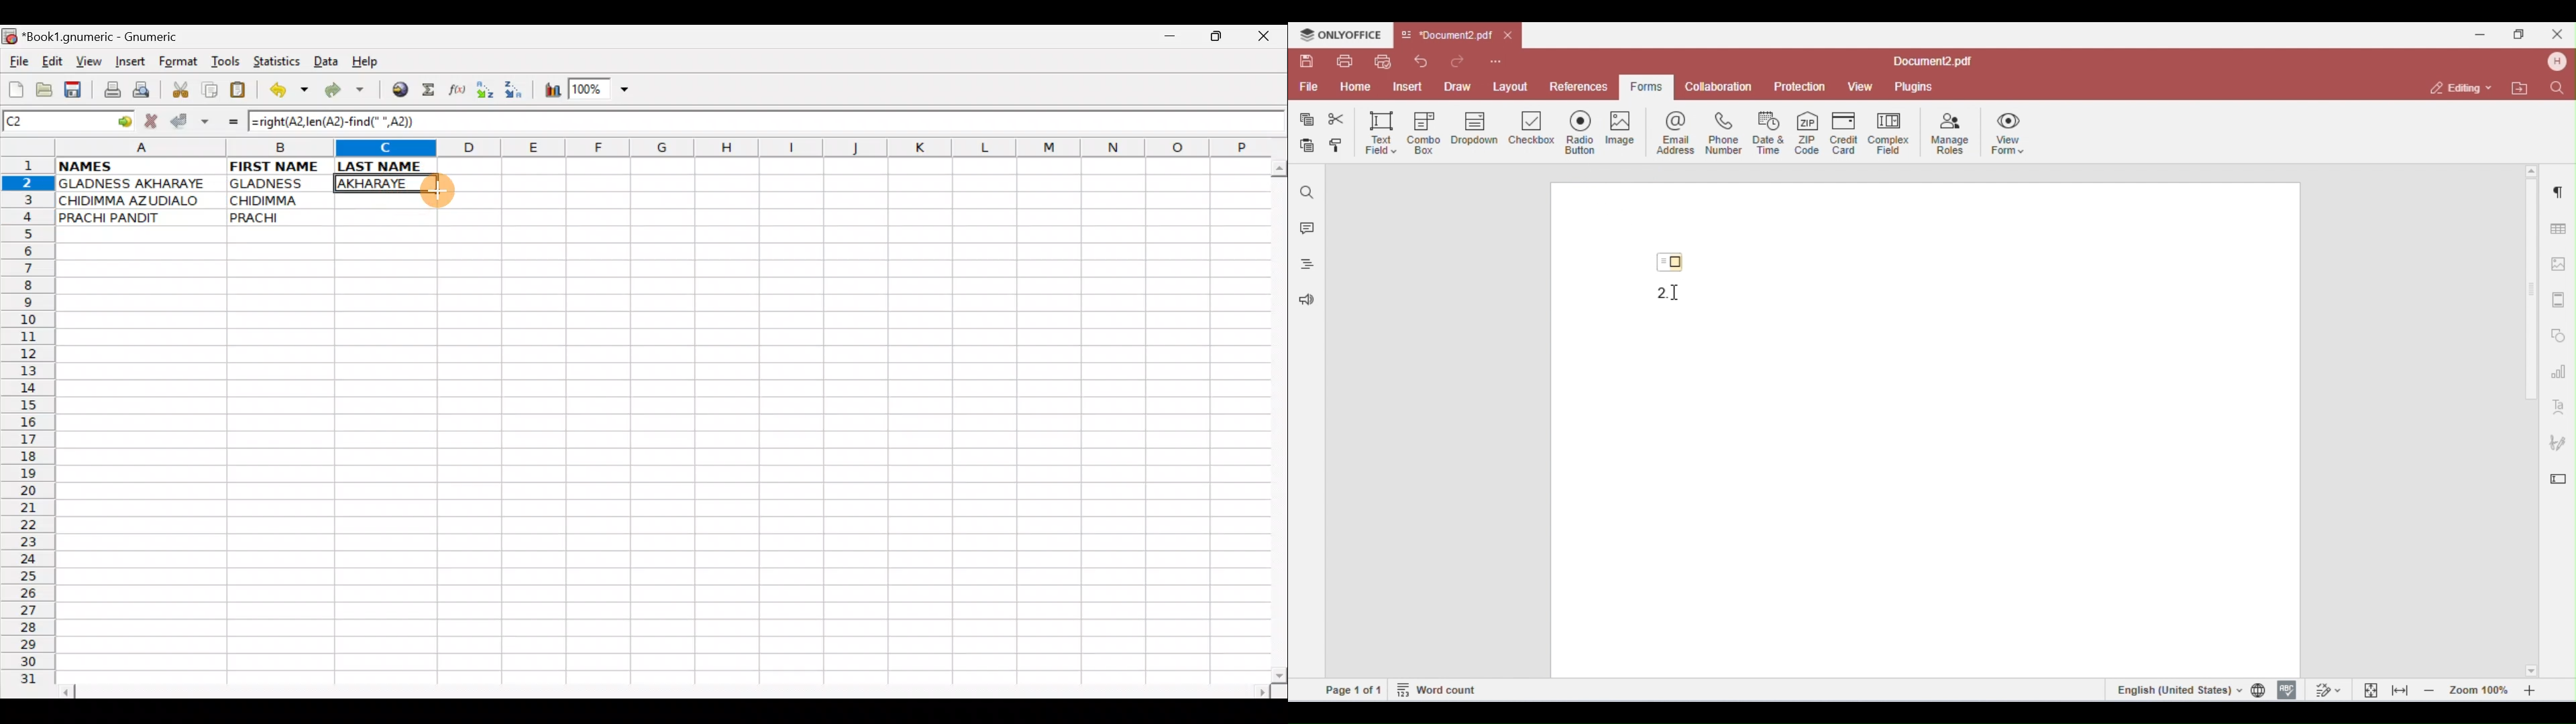 This screenshot has height=728, width=2576. I want to click on Accept change, so click(190, 121).